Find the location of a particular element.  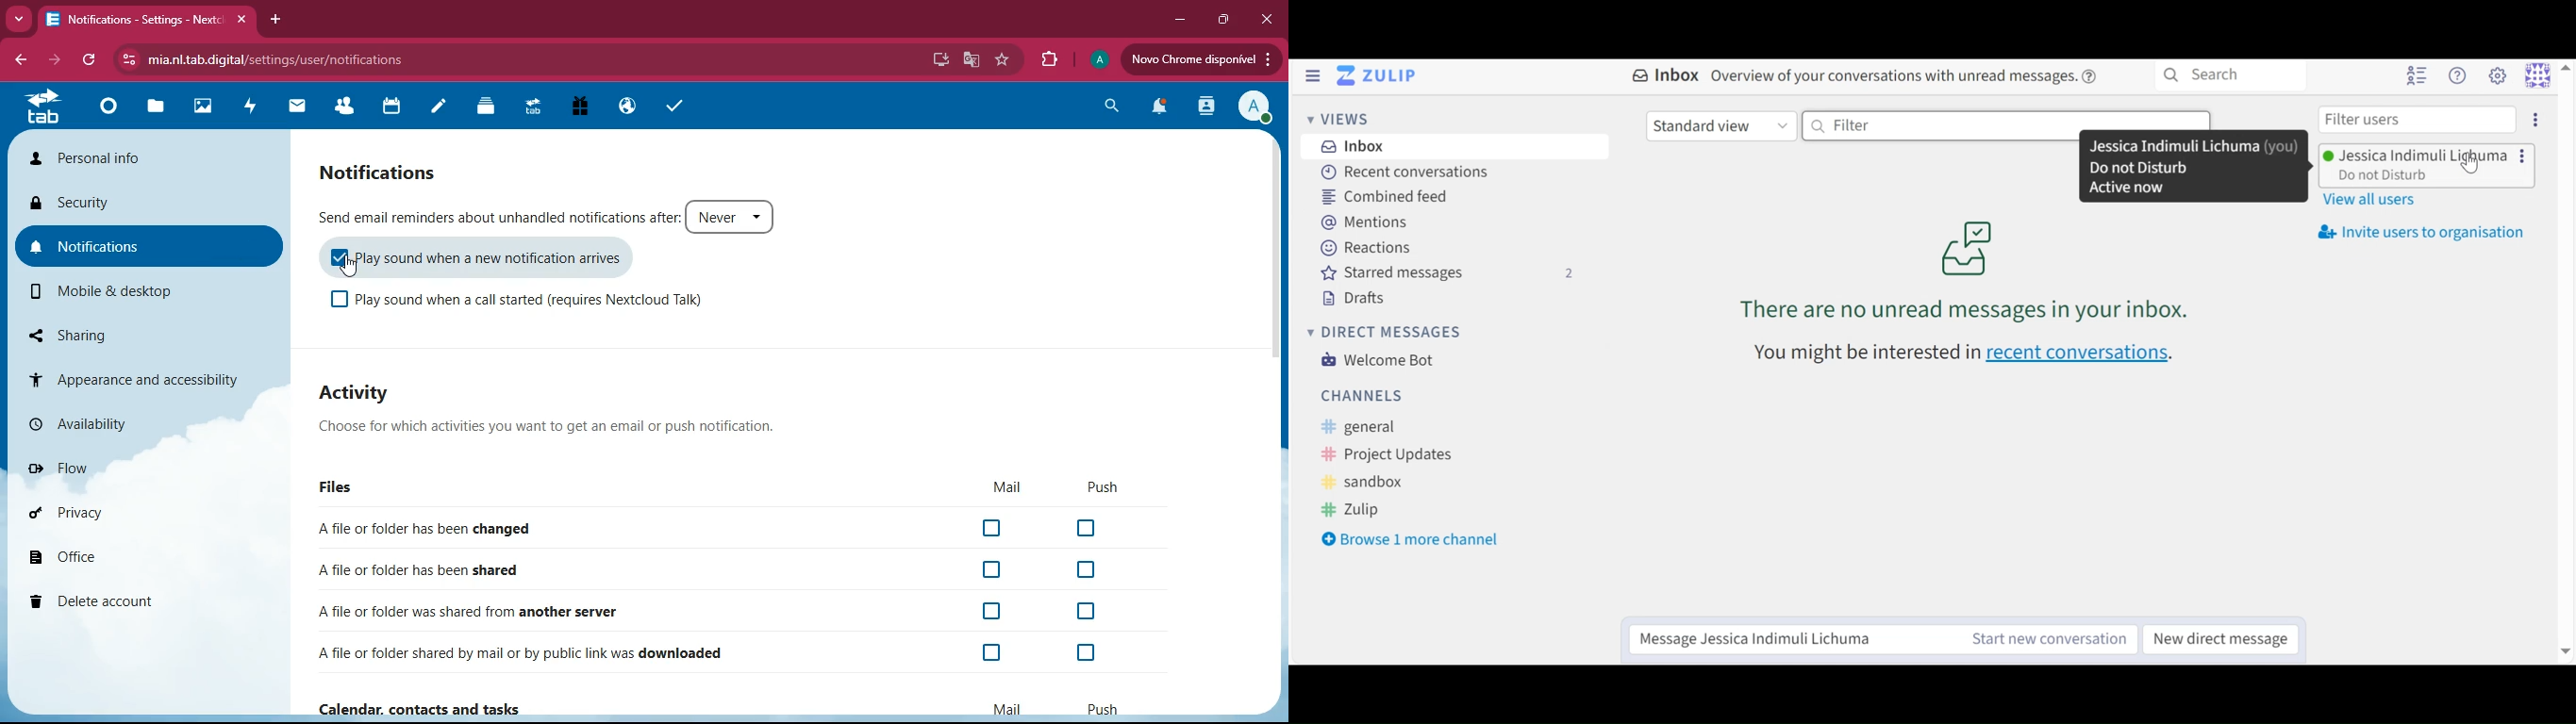

forward is located at coordinates (52, 60).